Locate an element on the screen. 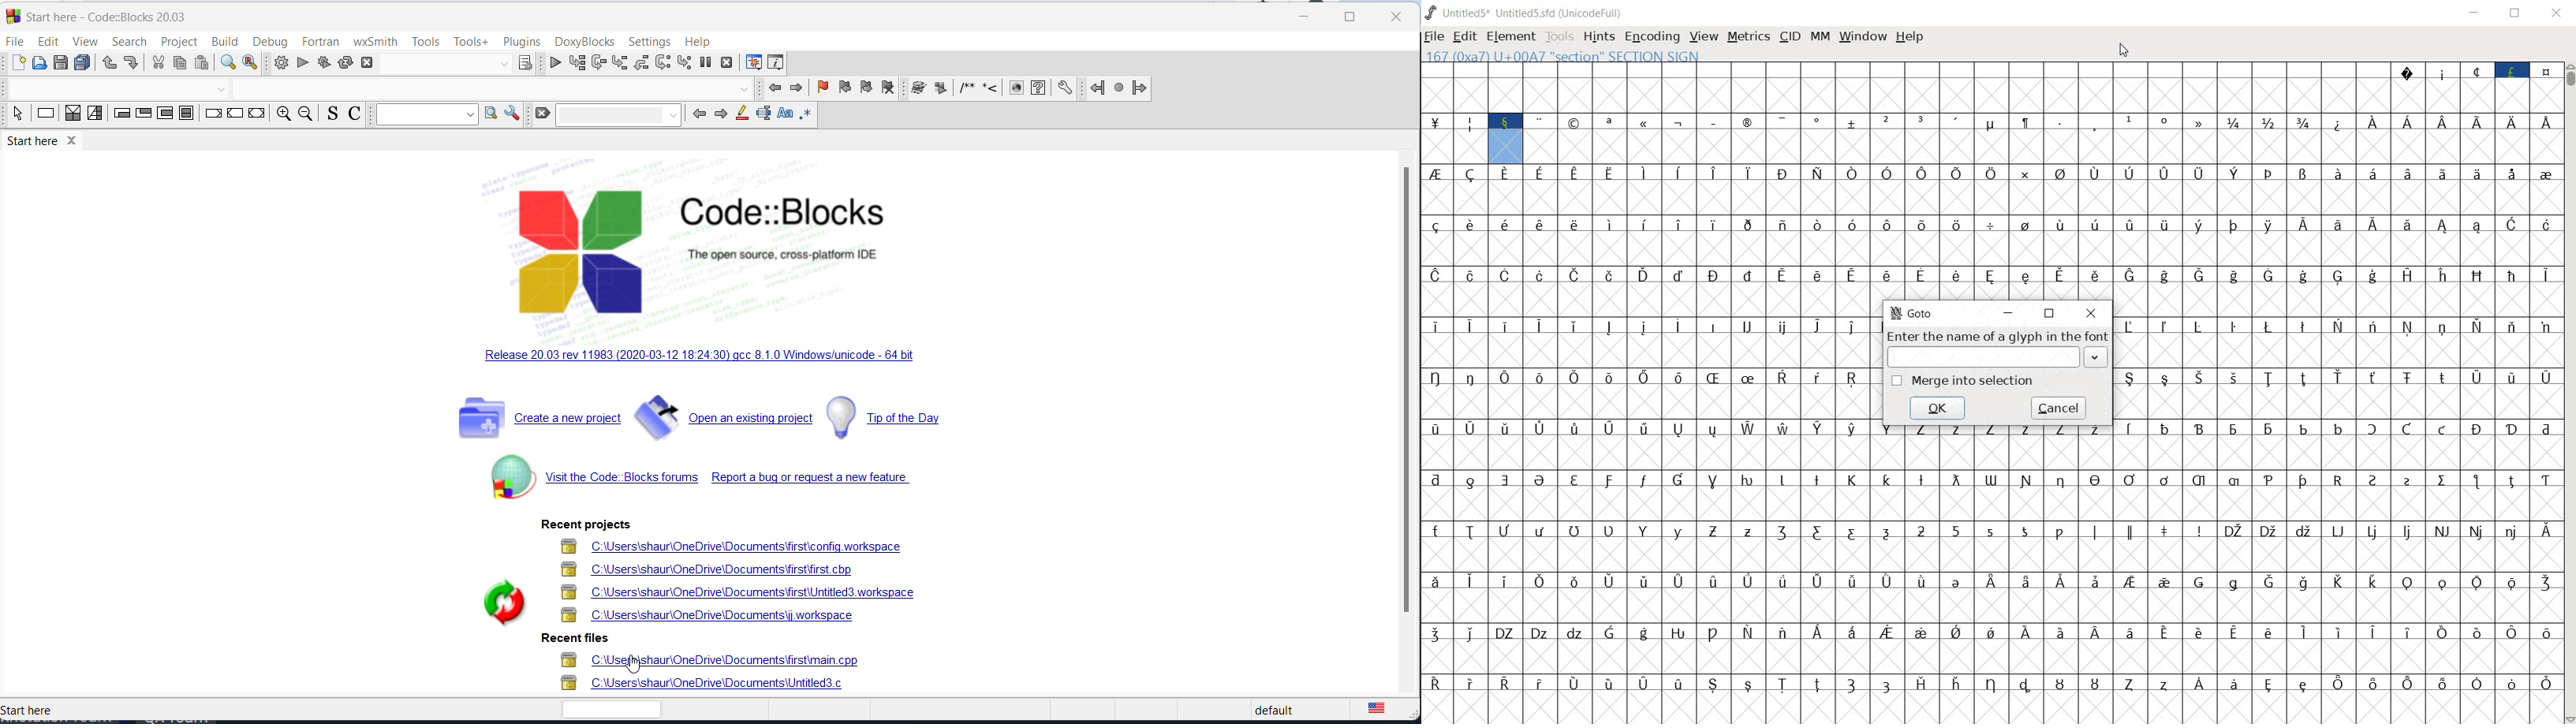 Image resolution: width=2576 pixels, height=728 pixels. special characters is located at coordinates (2336, 599).